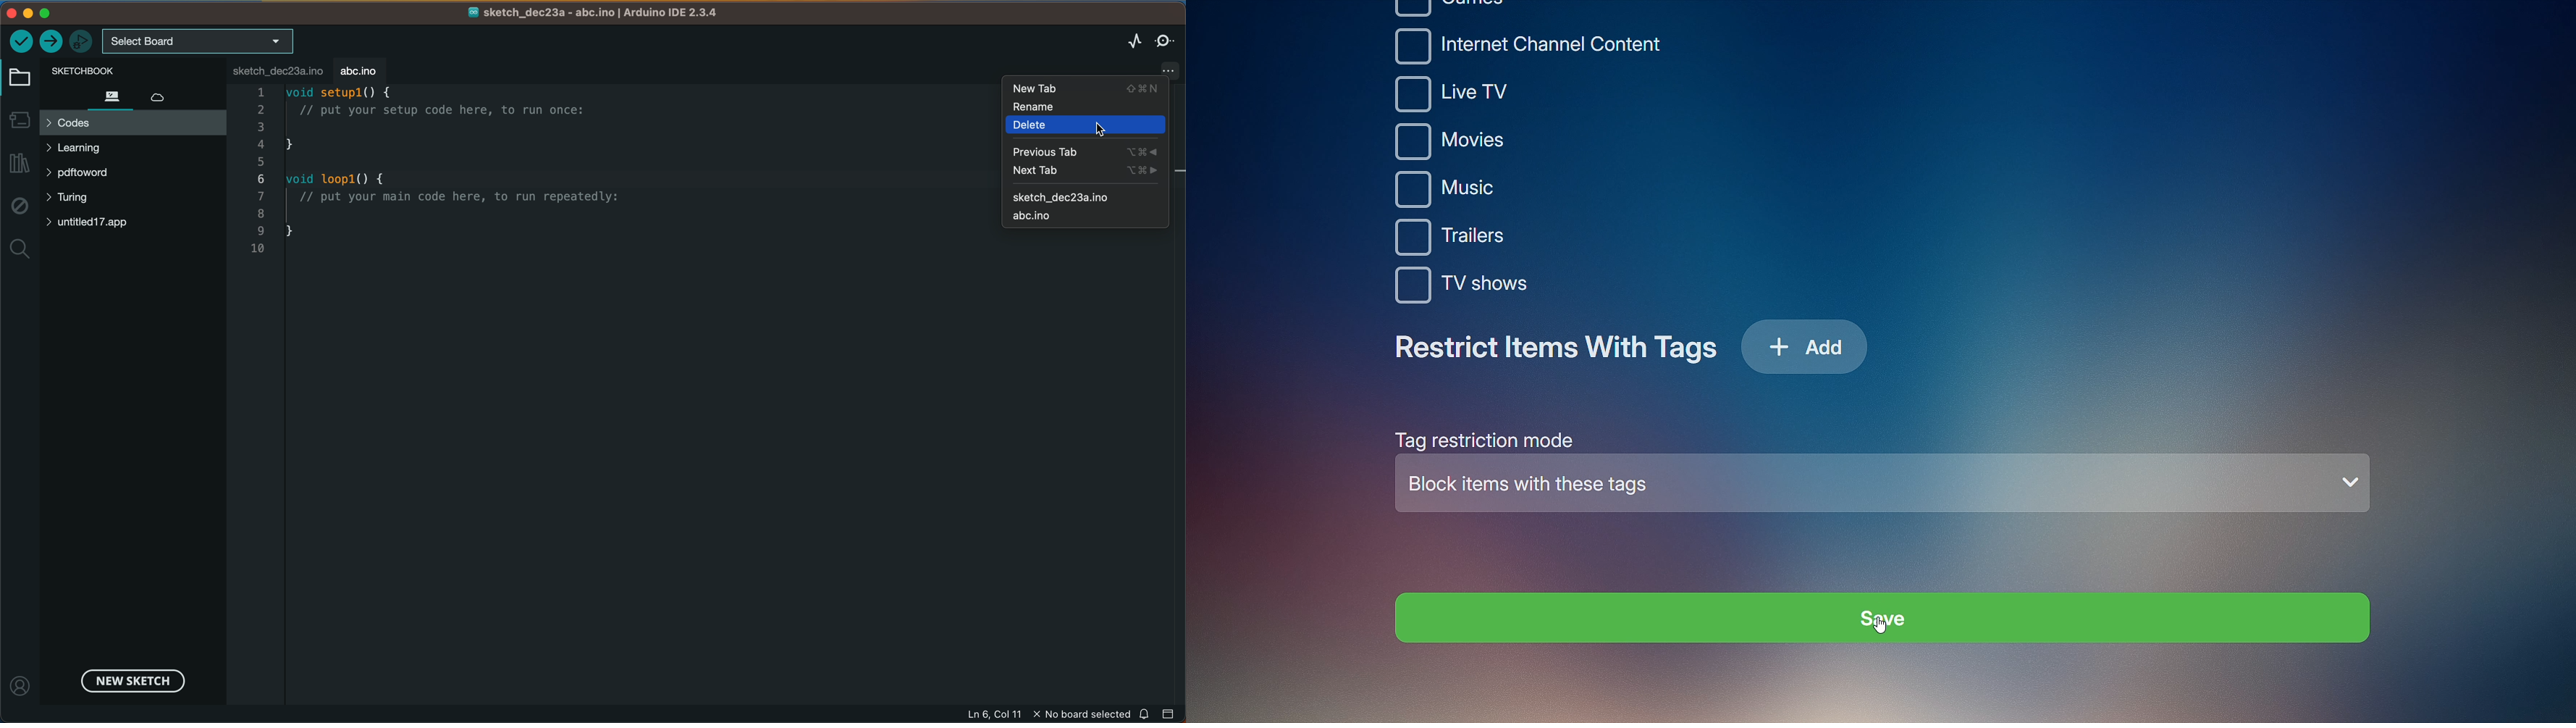 This screenshot has width=2576, height=728. Describe the element at coordinates (18, 246) in the screenshot. I see `search` at that location.